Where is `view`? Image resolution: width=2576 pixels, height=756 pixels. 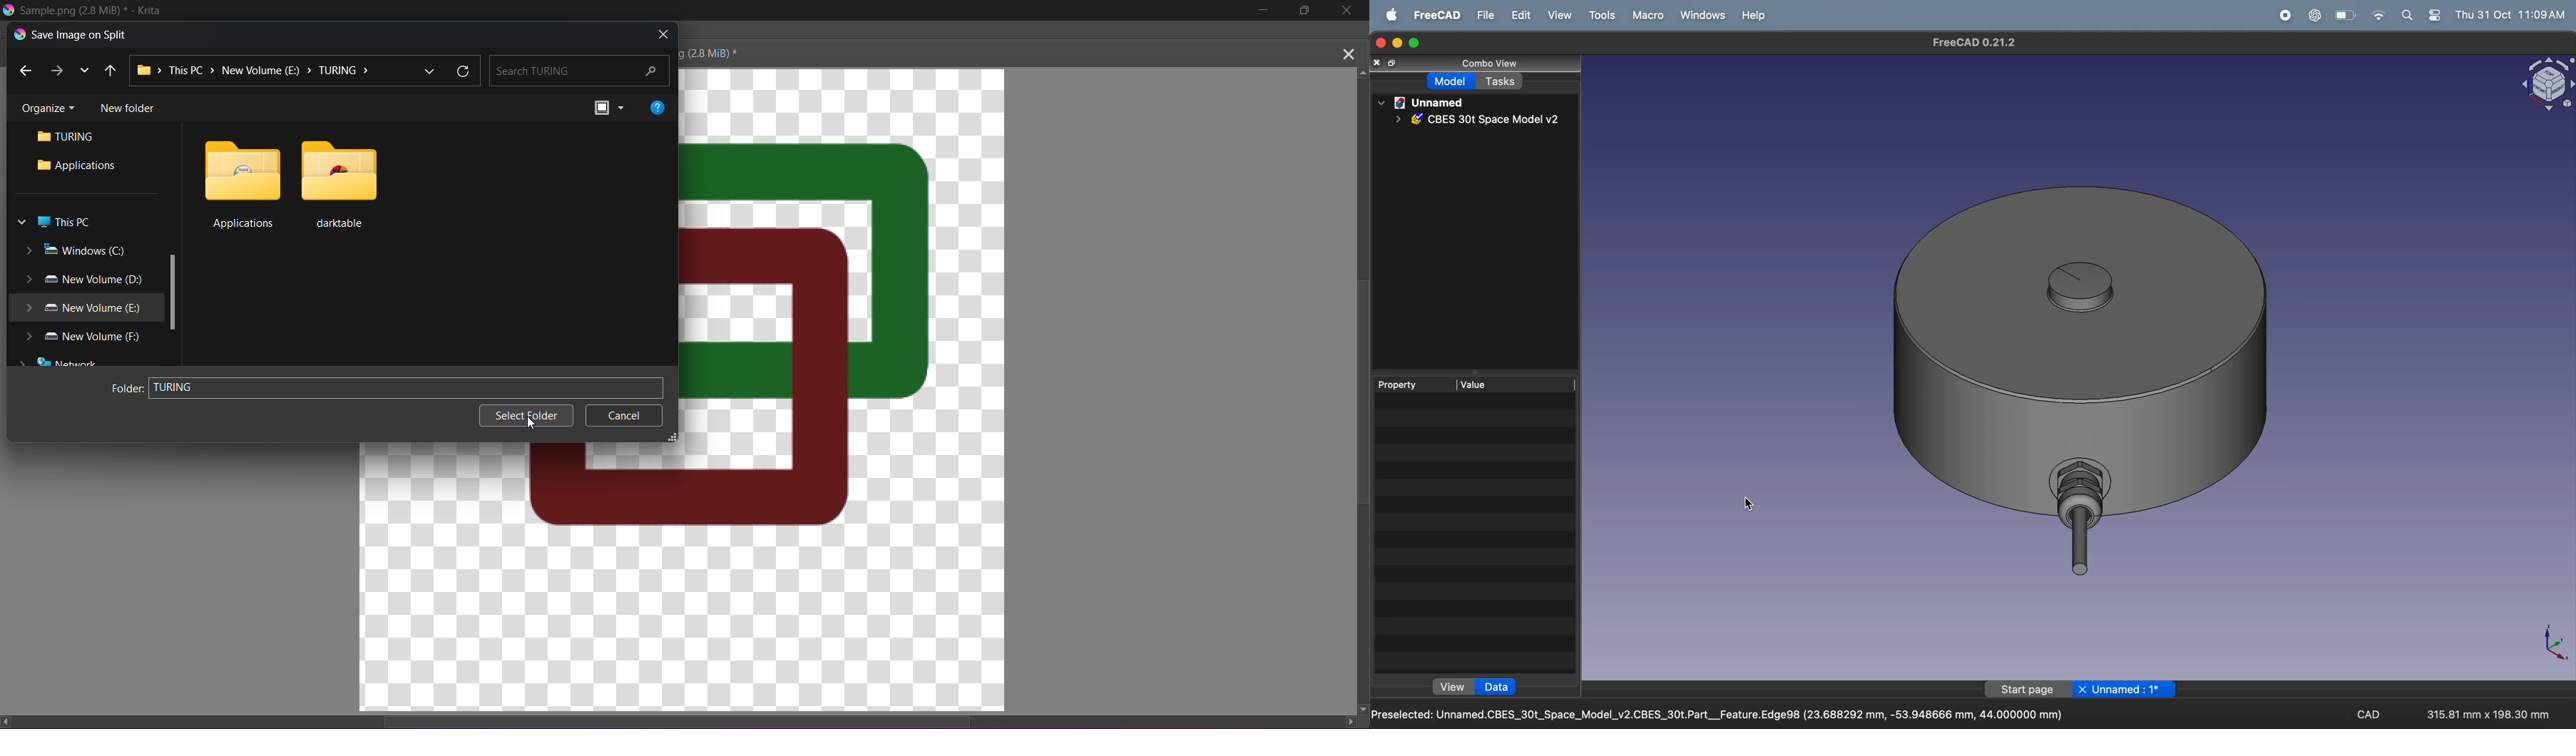 view is located at coordinates (1452, 688).